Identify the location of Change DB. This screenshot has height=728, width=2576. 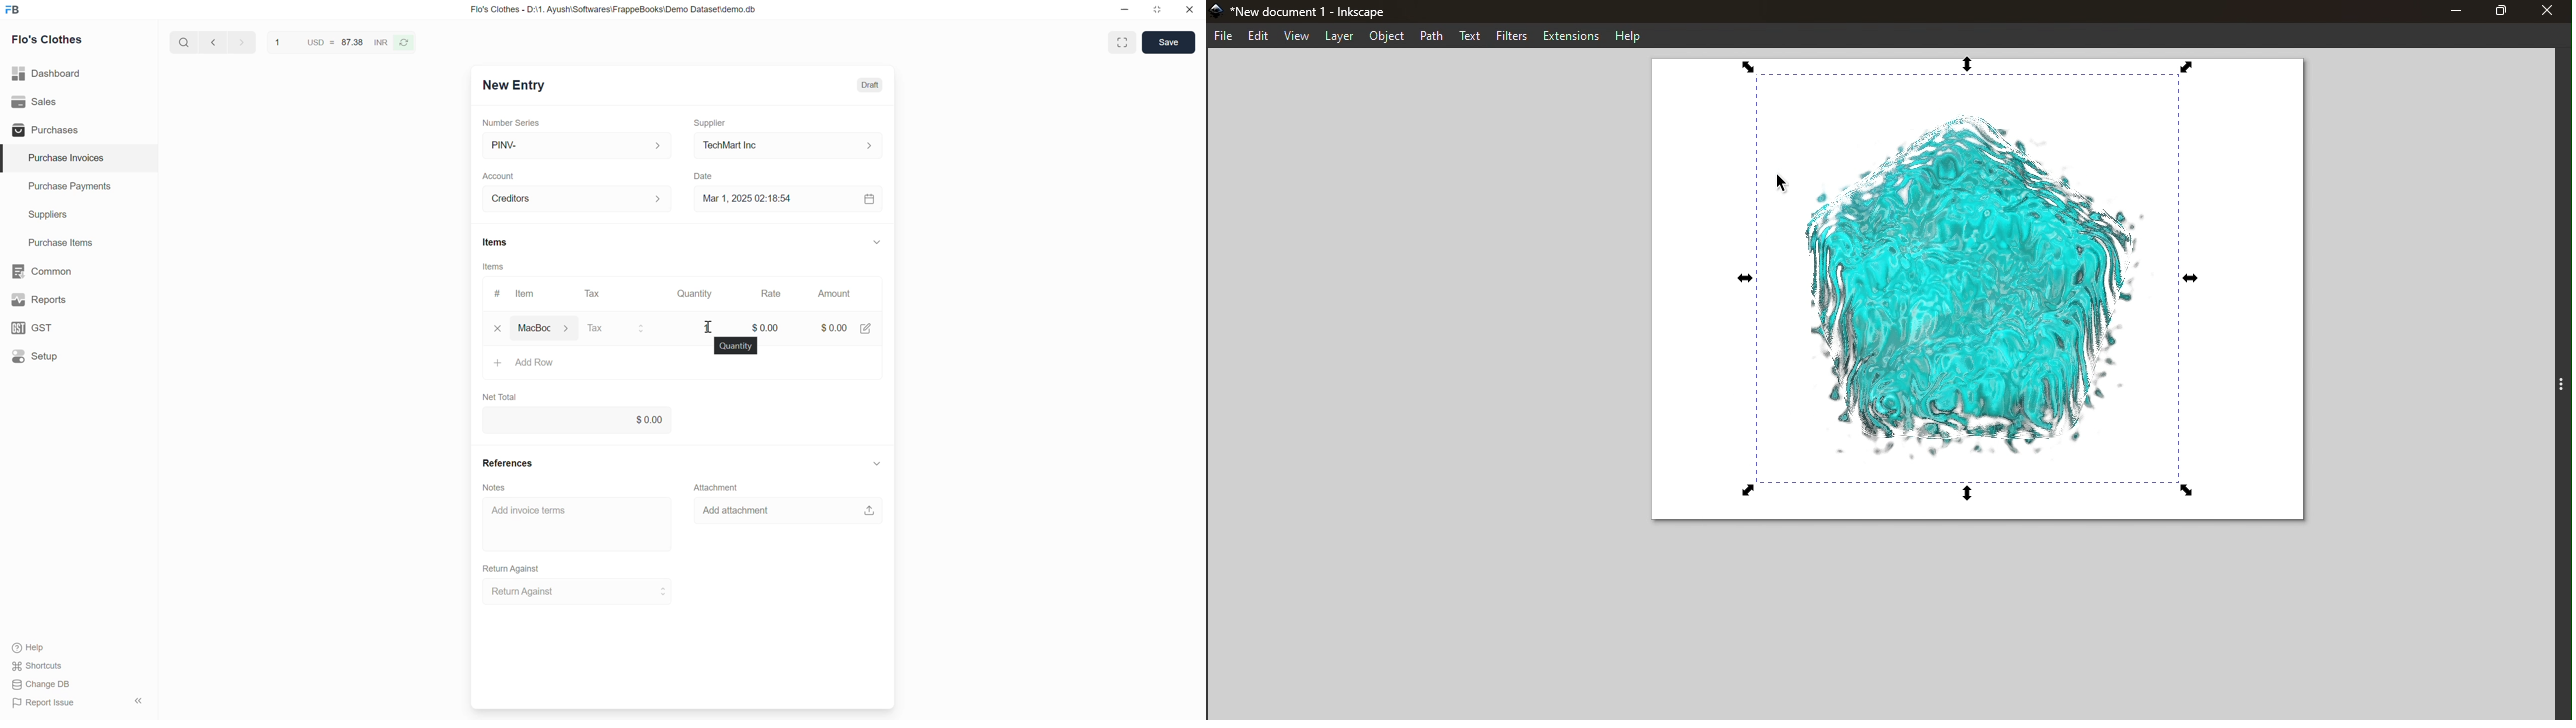
(42, 684).